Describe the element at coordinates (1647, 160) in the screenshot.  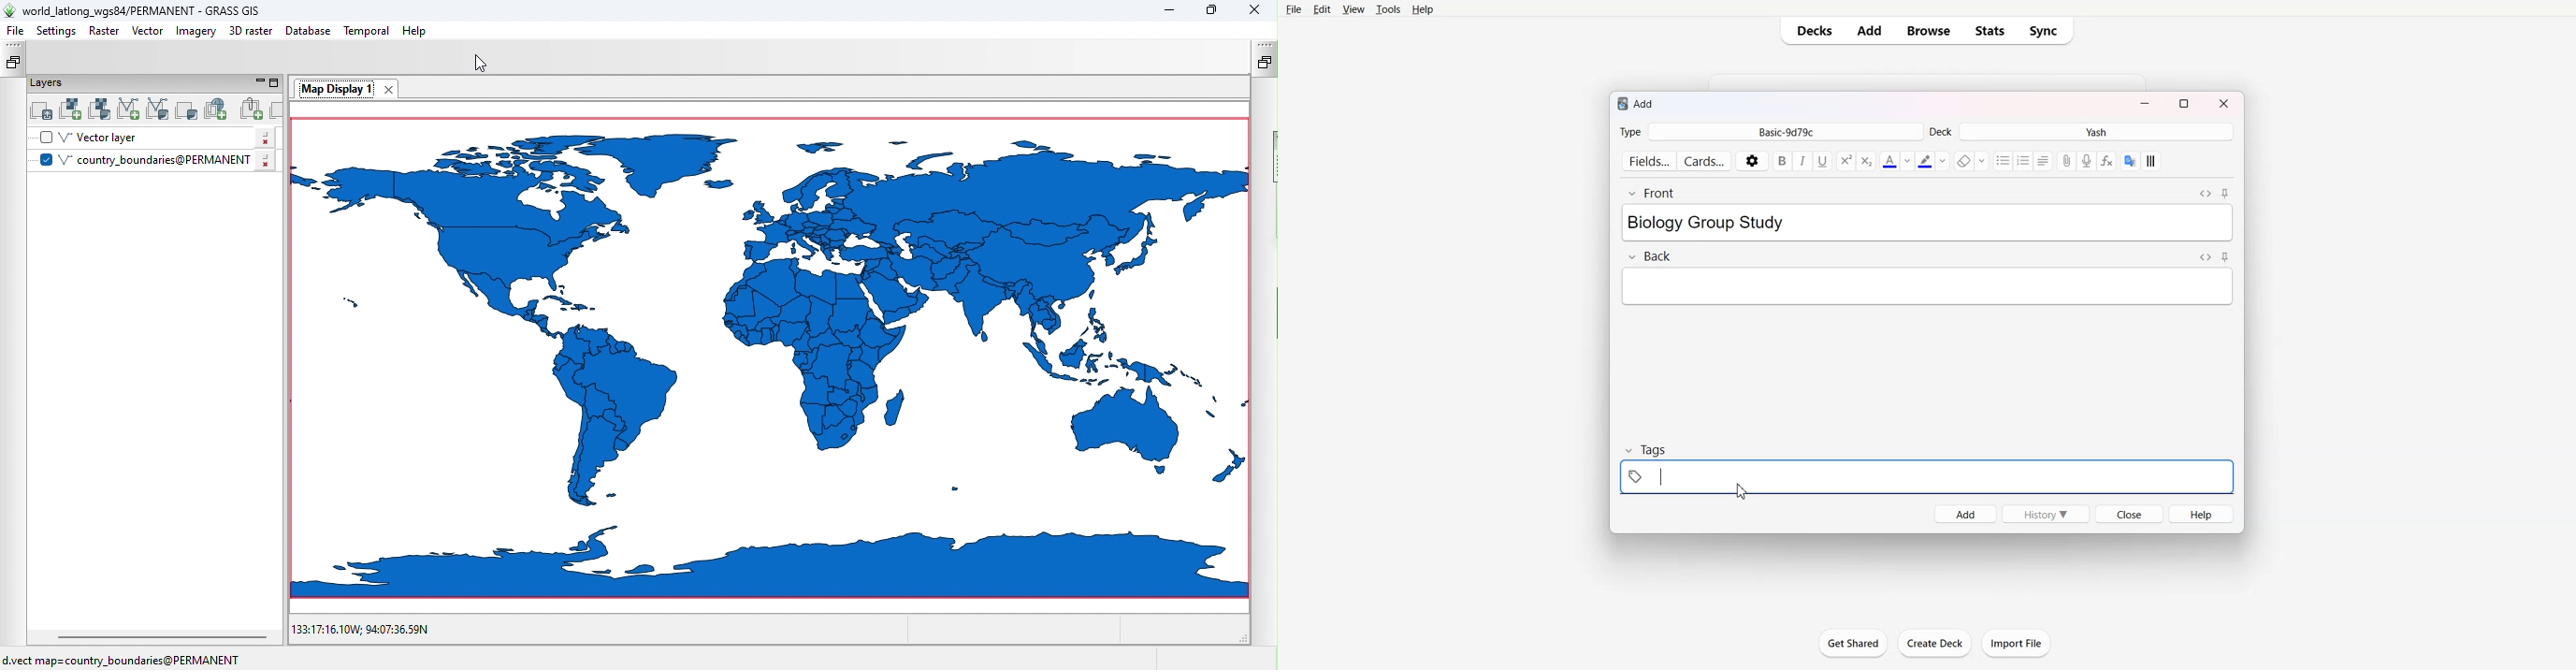
I see `Fields` at that location.